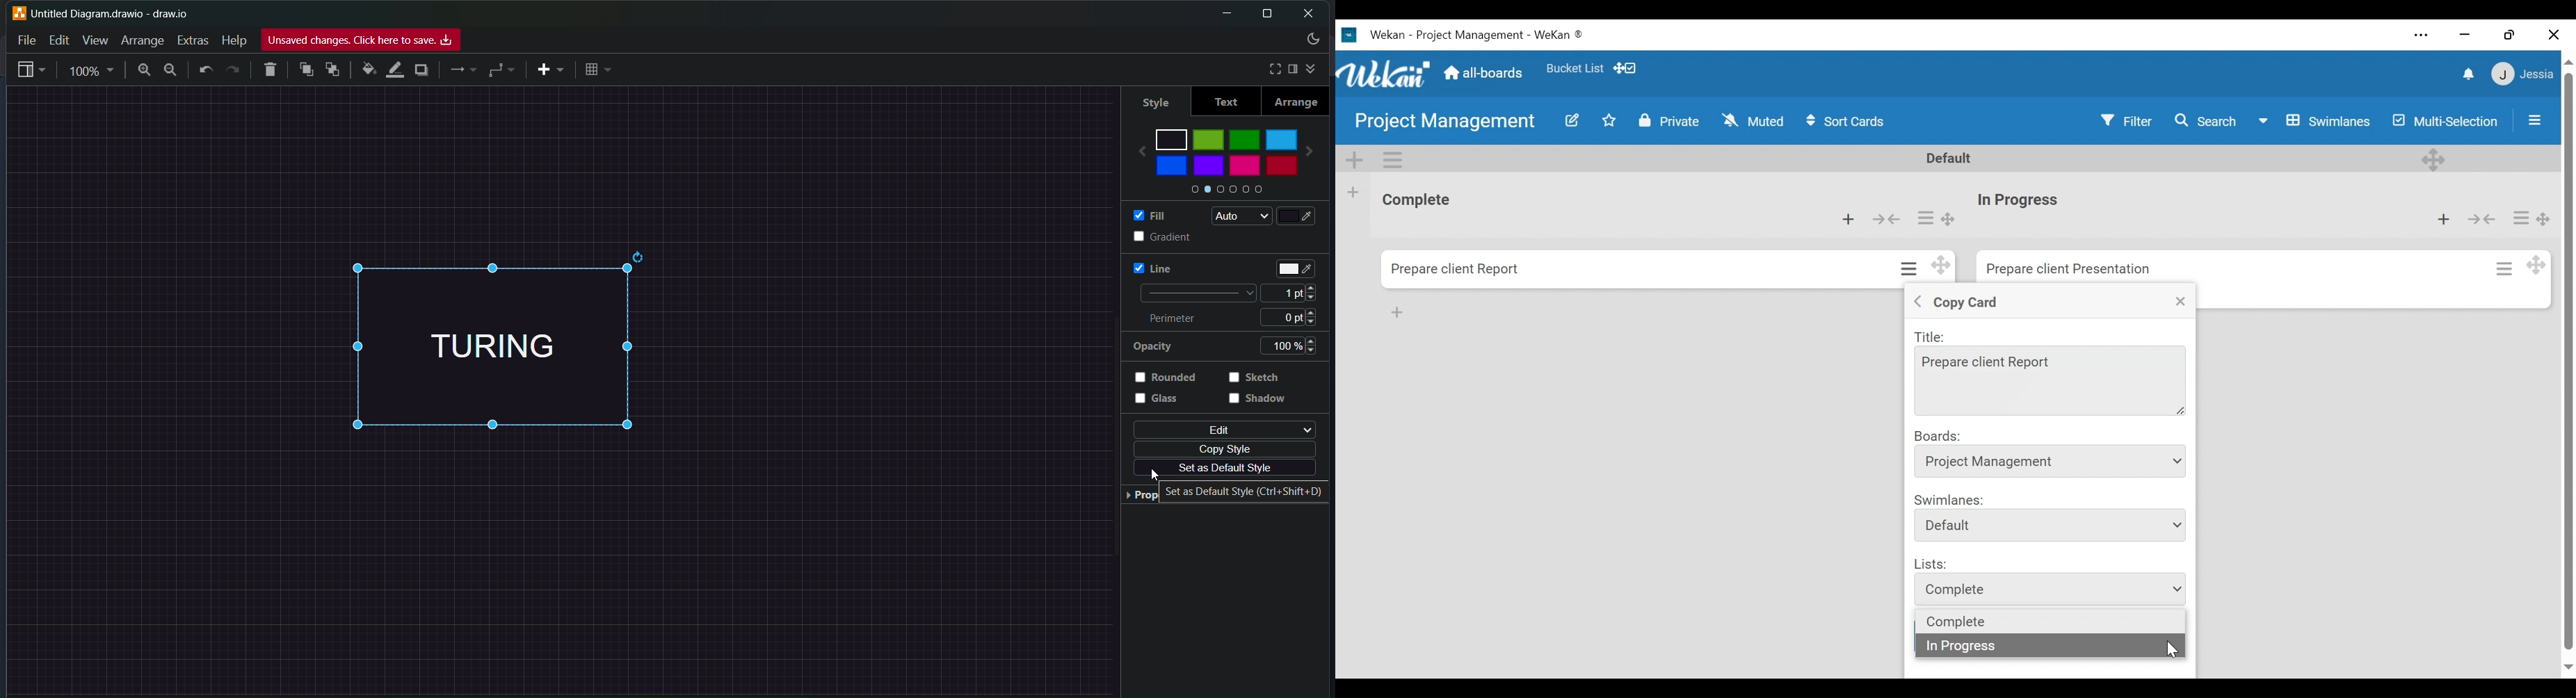 The image size is (2576, 700). What do you see at coordinates (1242, 491) in the screenshot?
I see `opl Set as Default Style (Ctrl+Shift+D)` at bounding box center [1242, 491].